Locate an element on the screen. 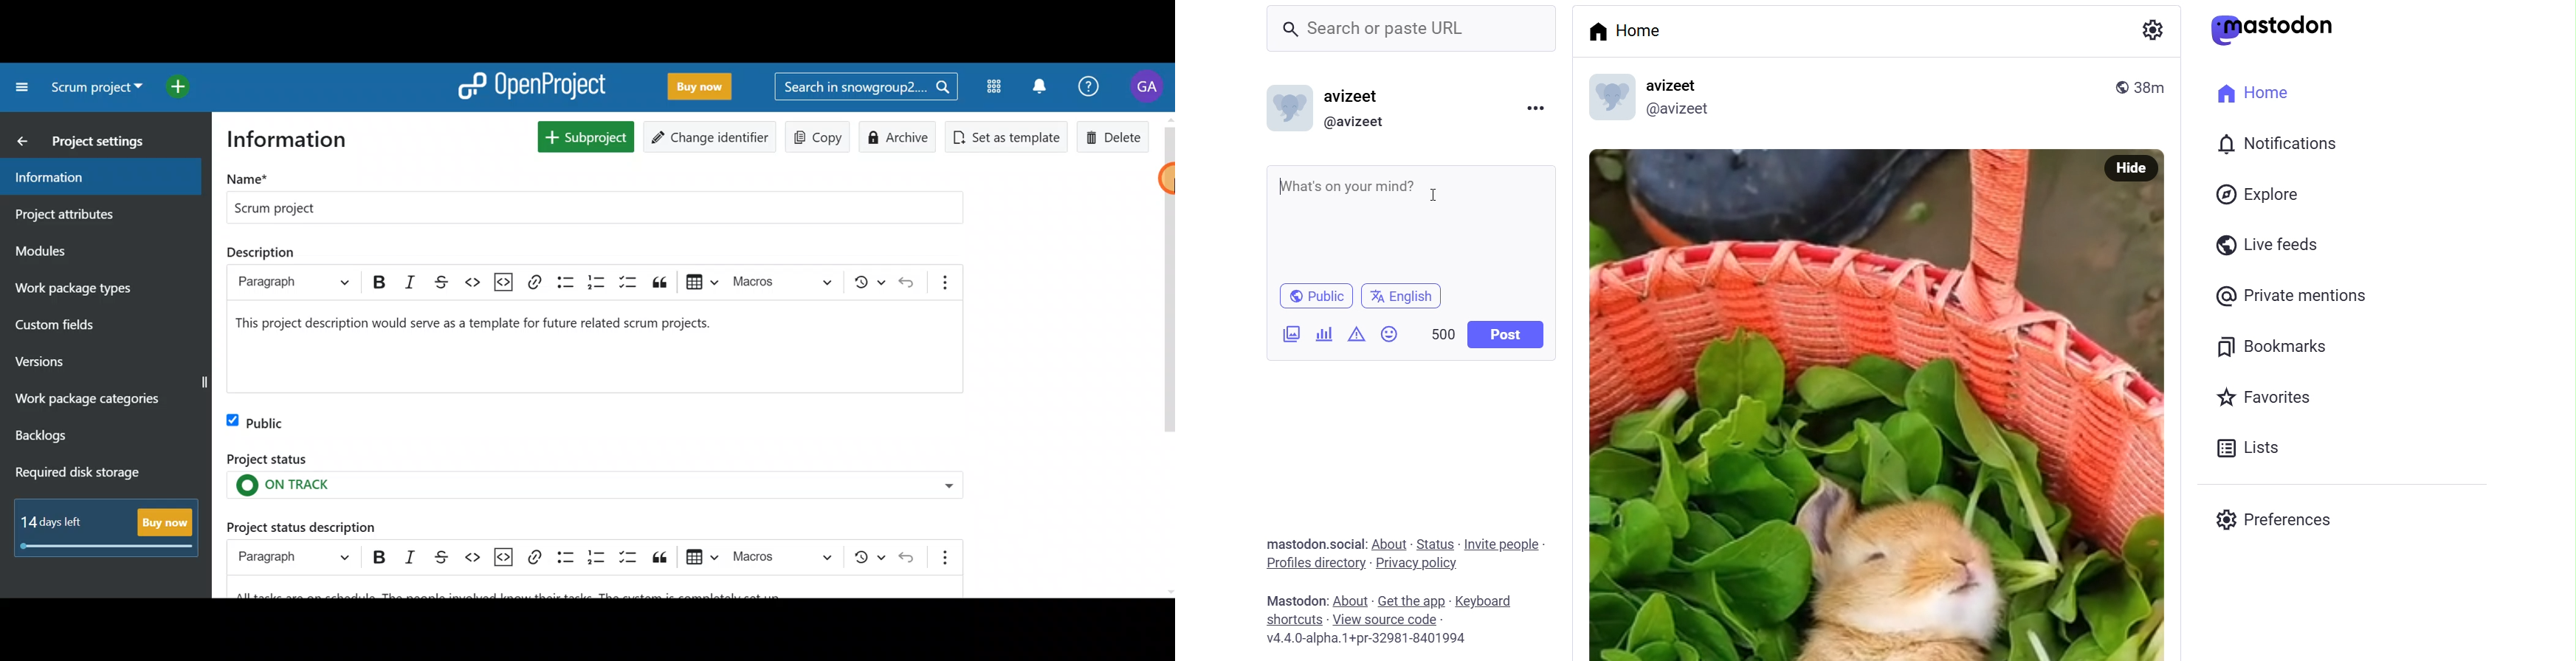 Image resolution: width=2576 pixels, height=672 pixels. Undo is located at coordinates (908, 556).